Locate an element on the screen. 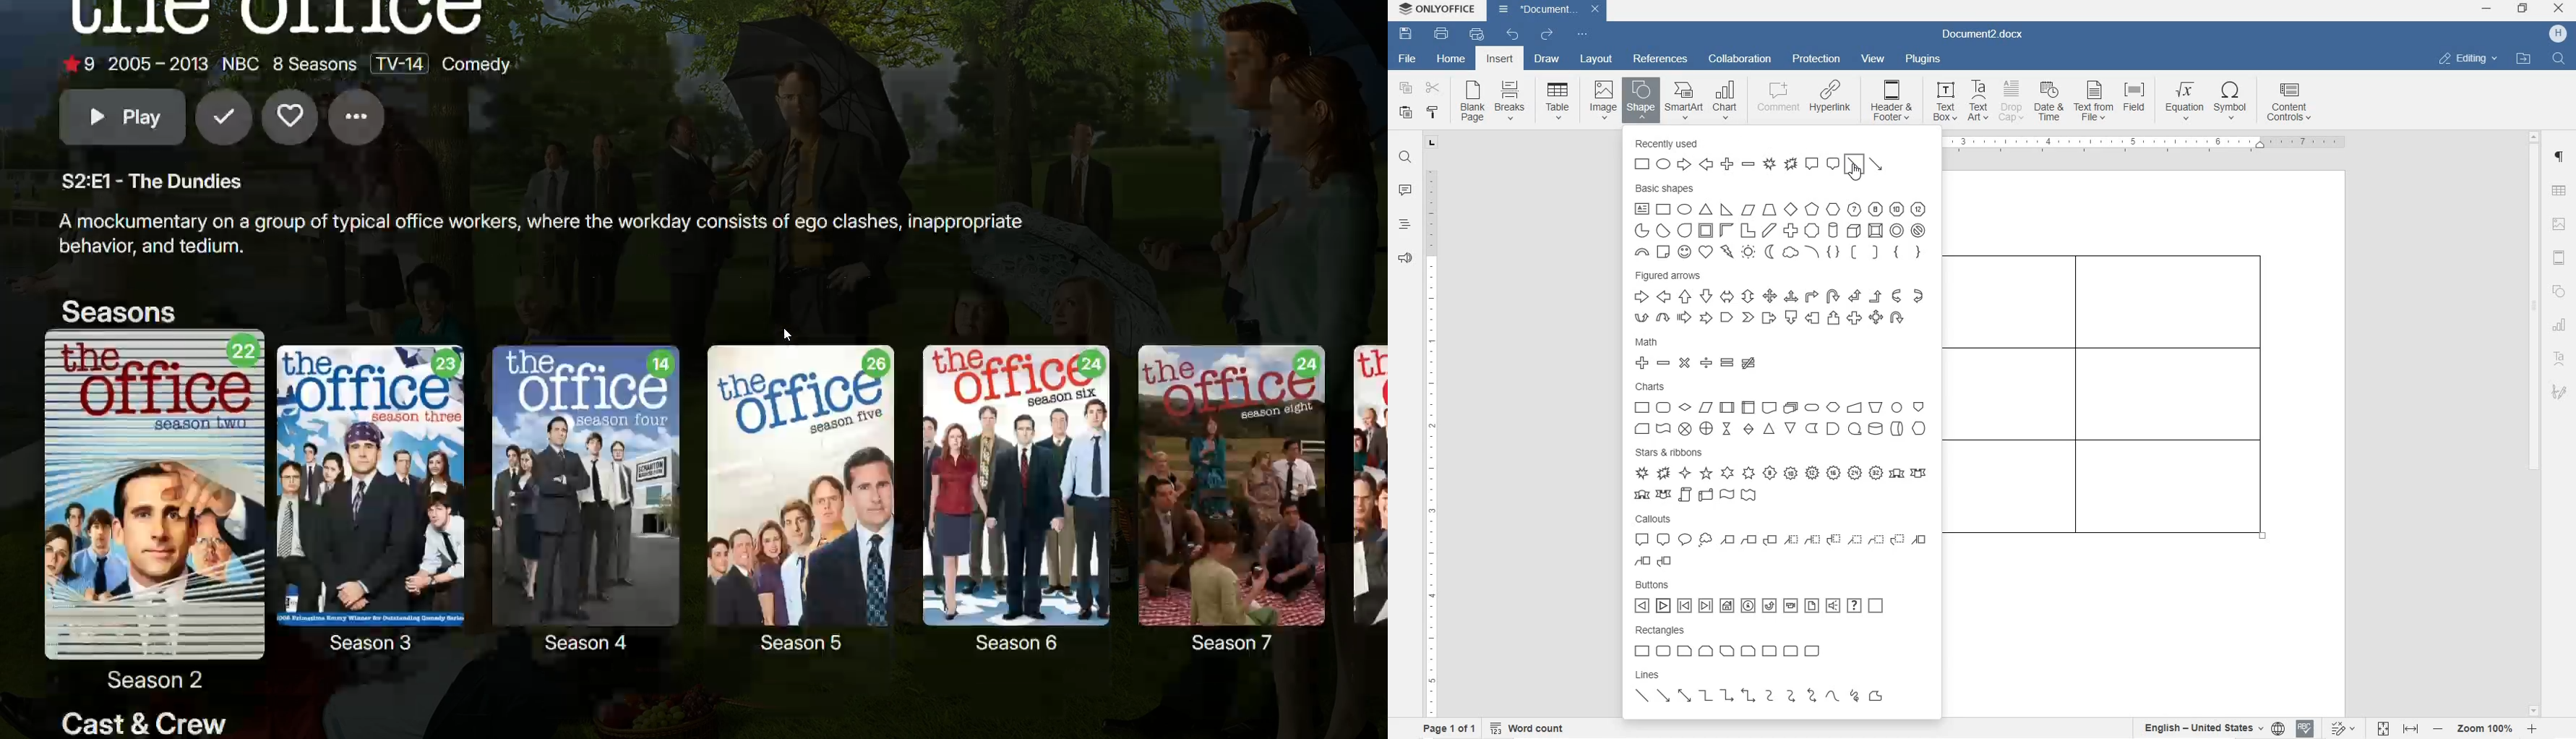 This screenshot has width=2576, height=756. TEXT FROM FILE is located at coordinates (2095, 103).